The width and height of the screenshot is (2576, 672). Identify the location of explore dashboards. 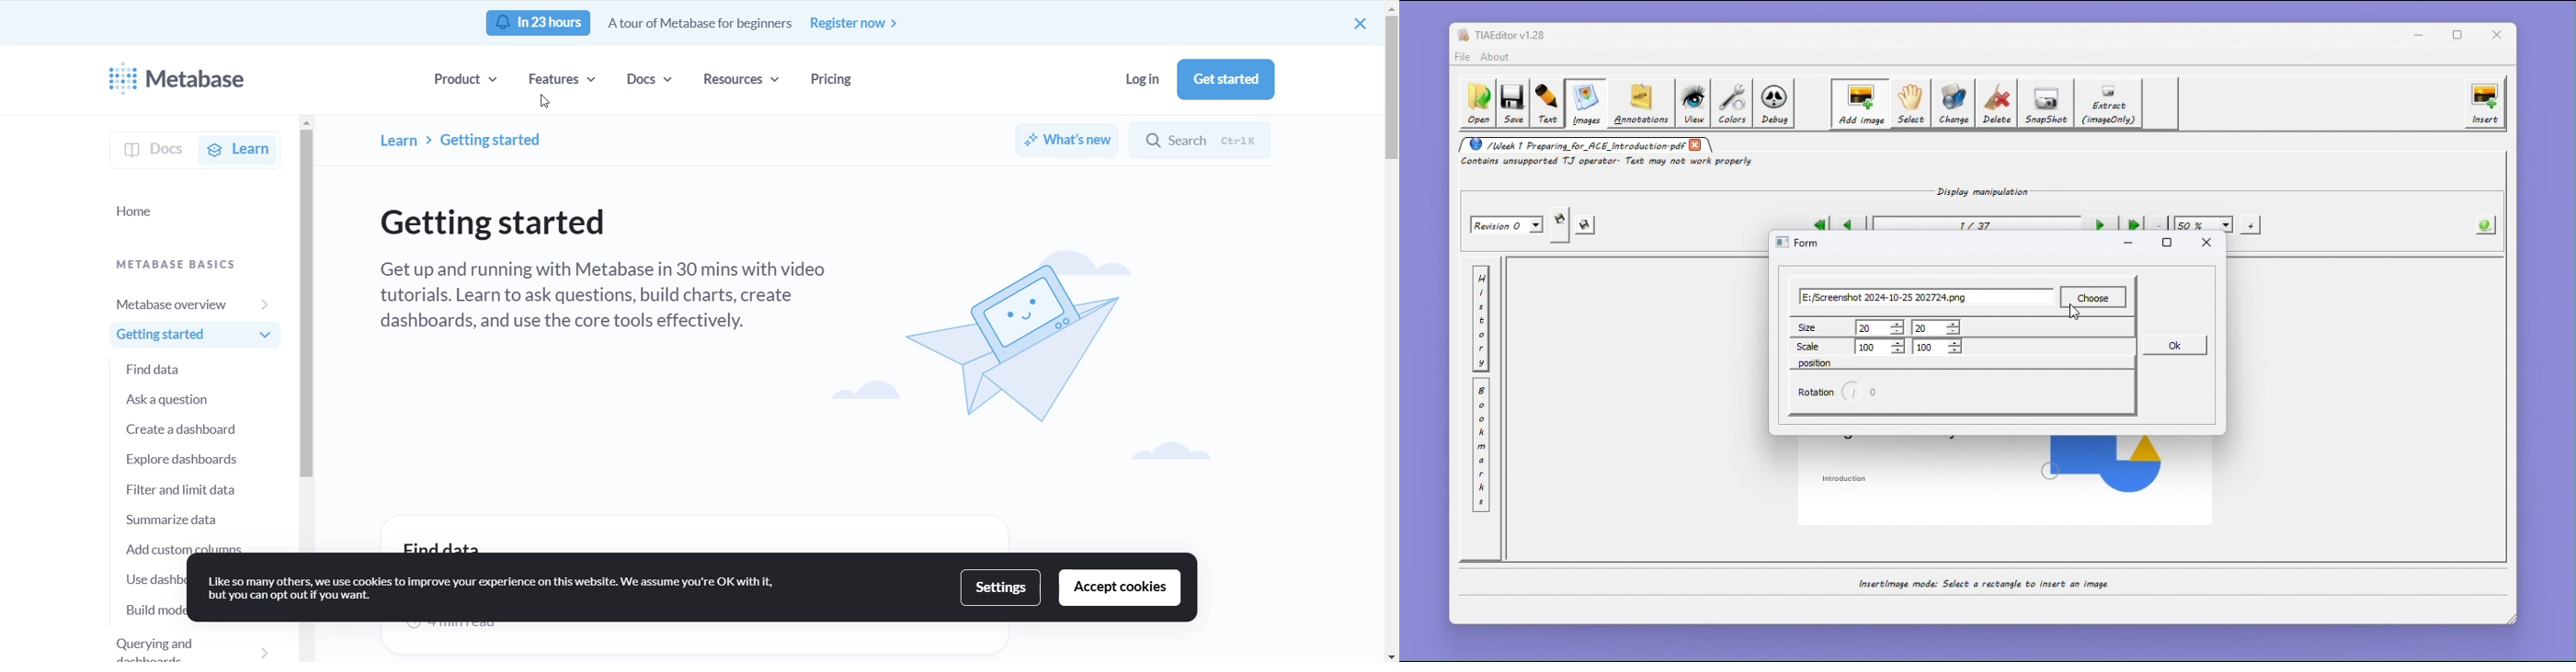
(186, 460).